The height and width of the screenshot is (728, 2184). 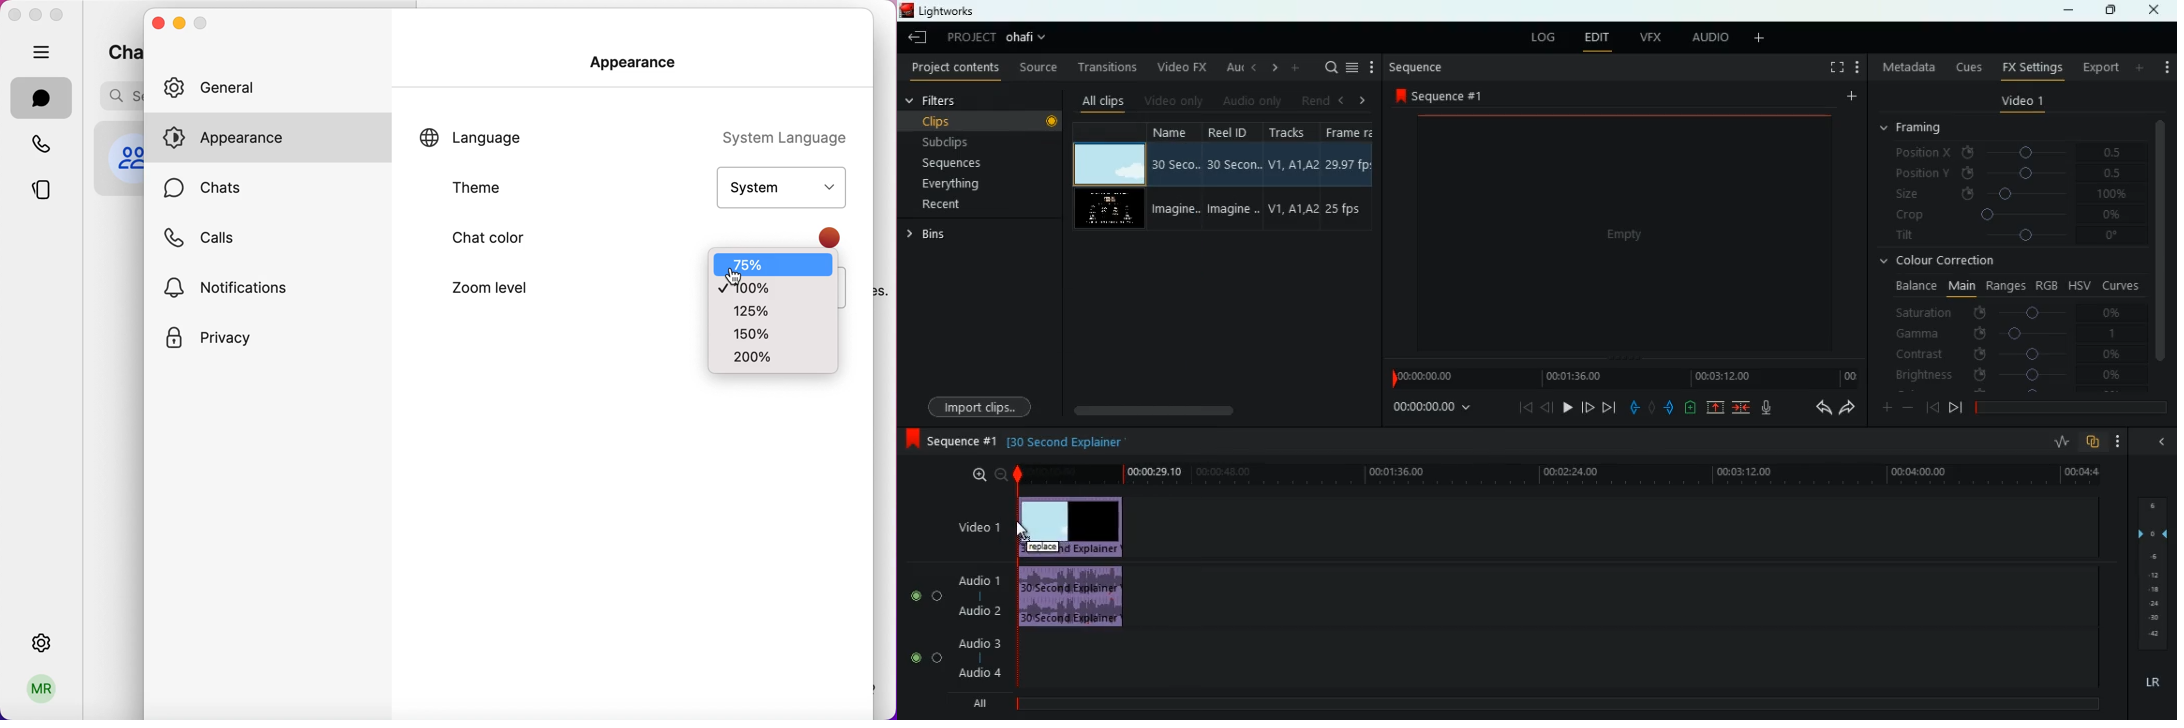 I want to click on time, so click(x=1064, y=442).